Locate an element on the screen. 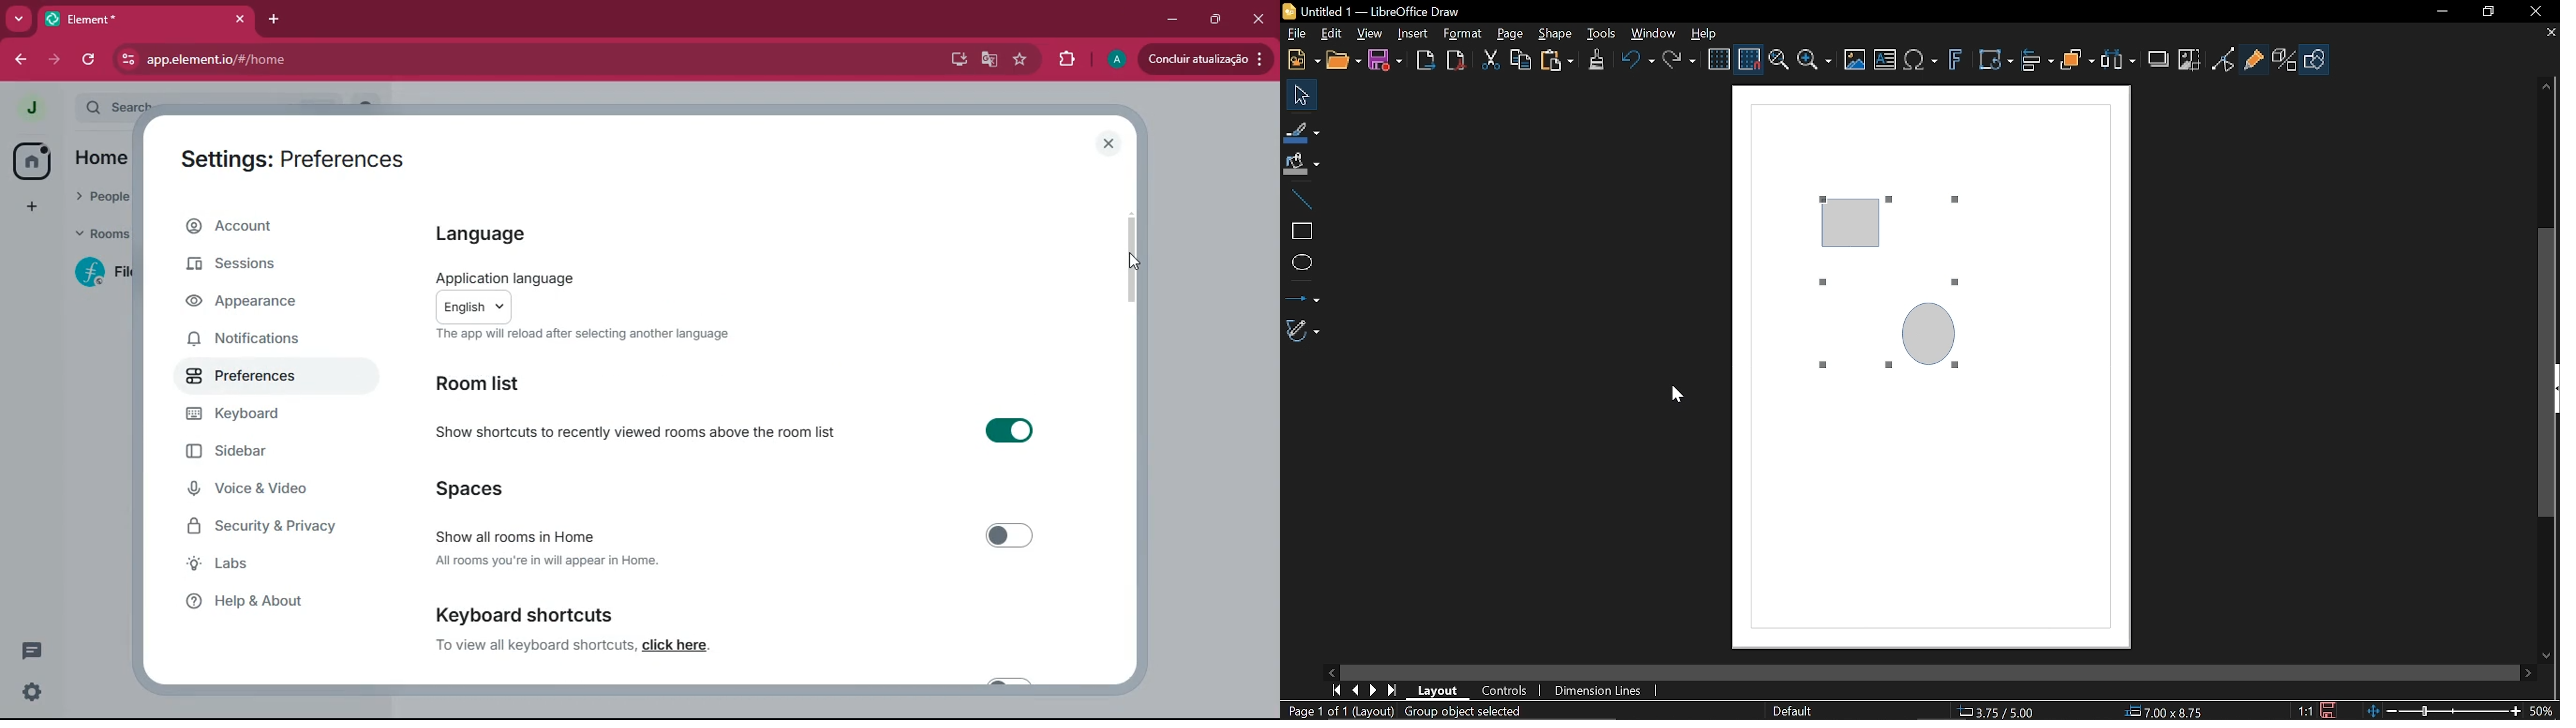 This screenshot has width=2576, height=728. The app will reload after selecting another language is located at coordinates (585, 335).